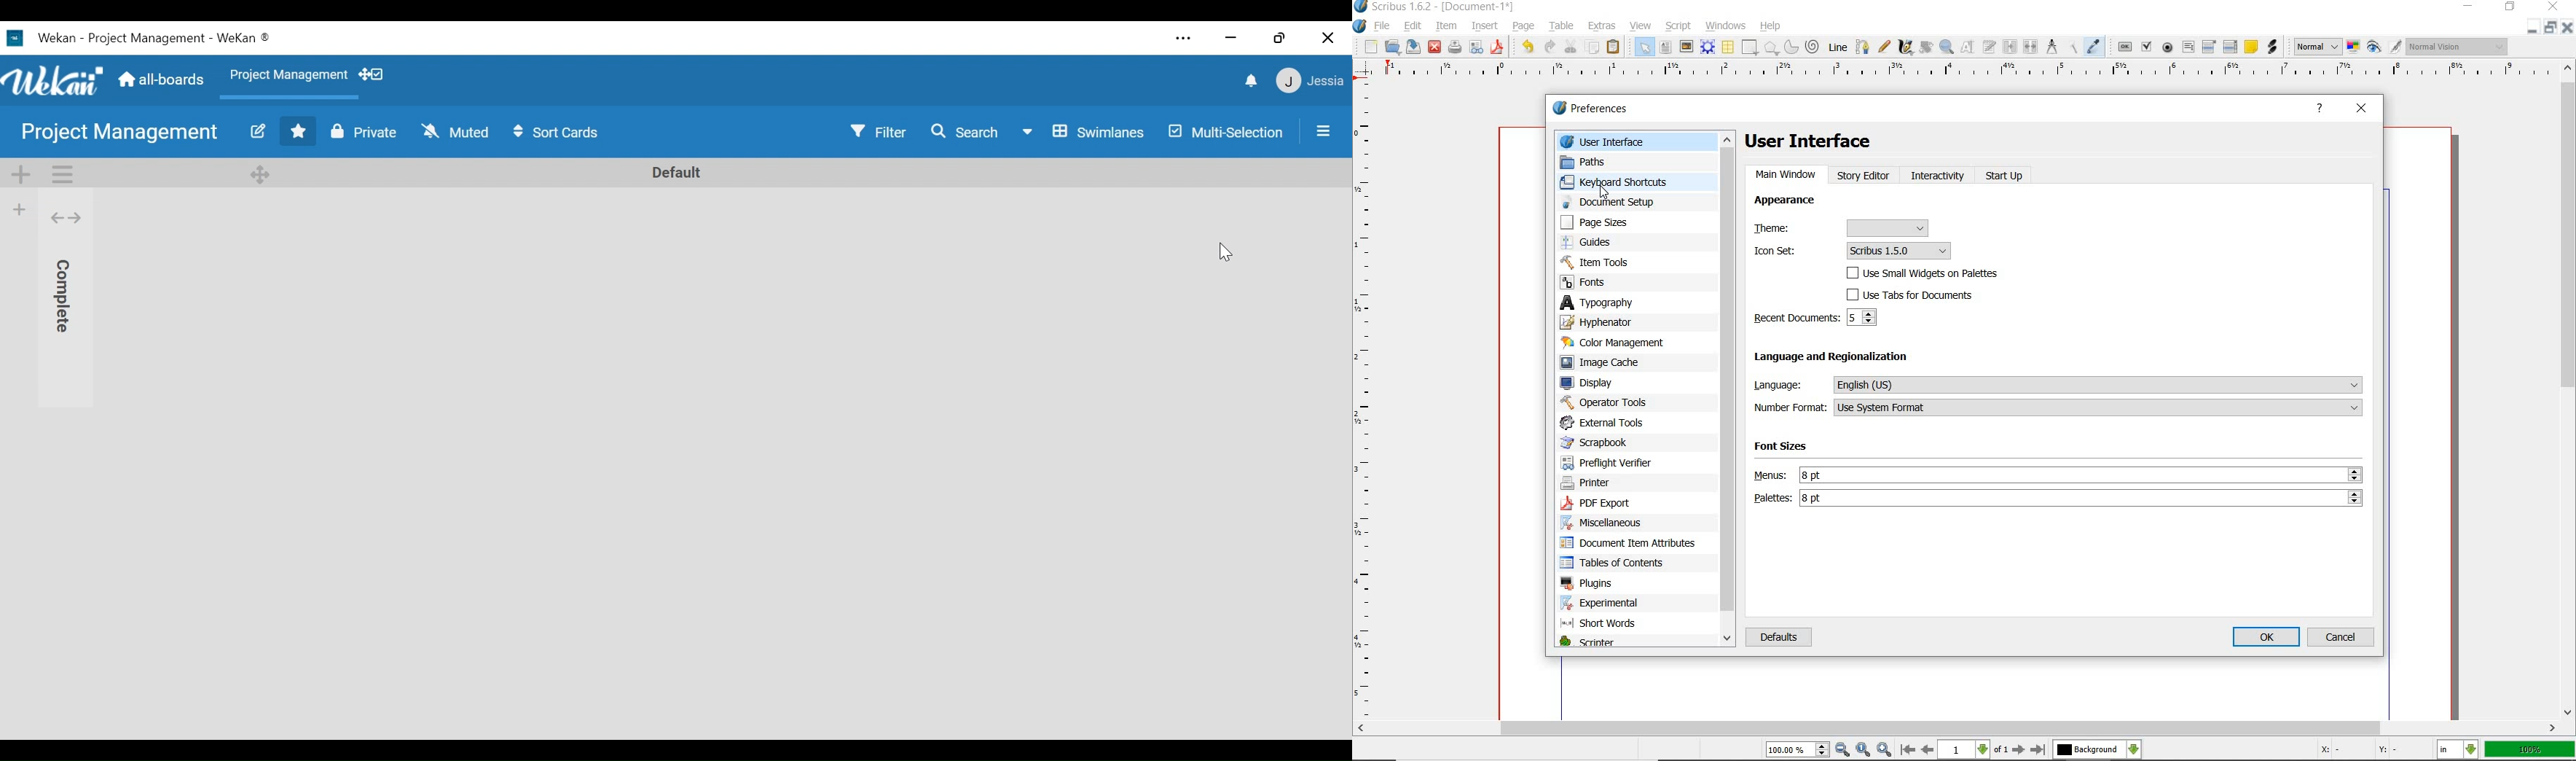 The height and width of the screenshot is (784, 2576). I want to click on paste, so click(1615, 48).